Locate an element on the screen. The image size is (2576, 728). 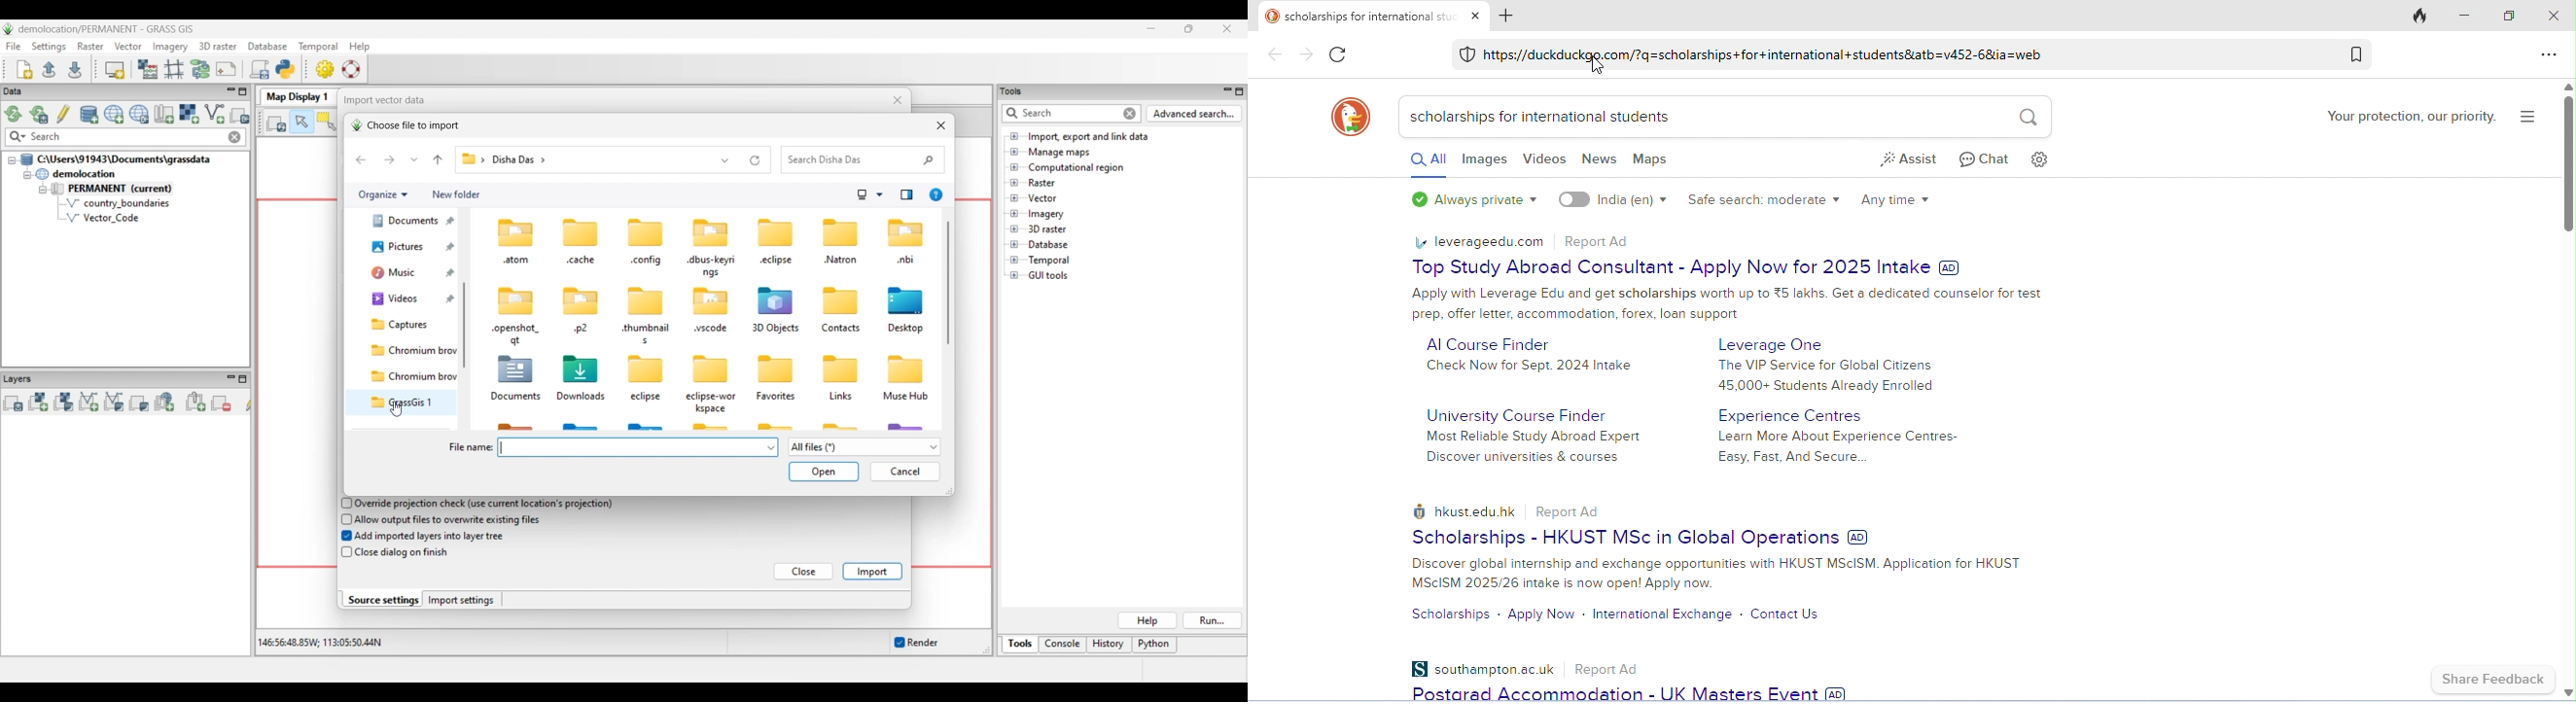
Close dialog on finish is located at coordinates (403, 554).